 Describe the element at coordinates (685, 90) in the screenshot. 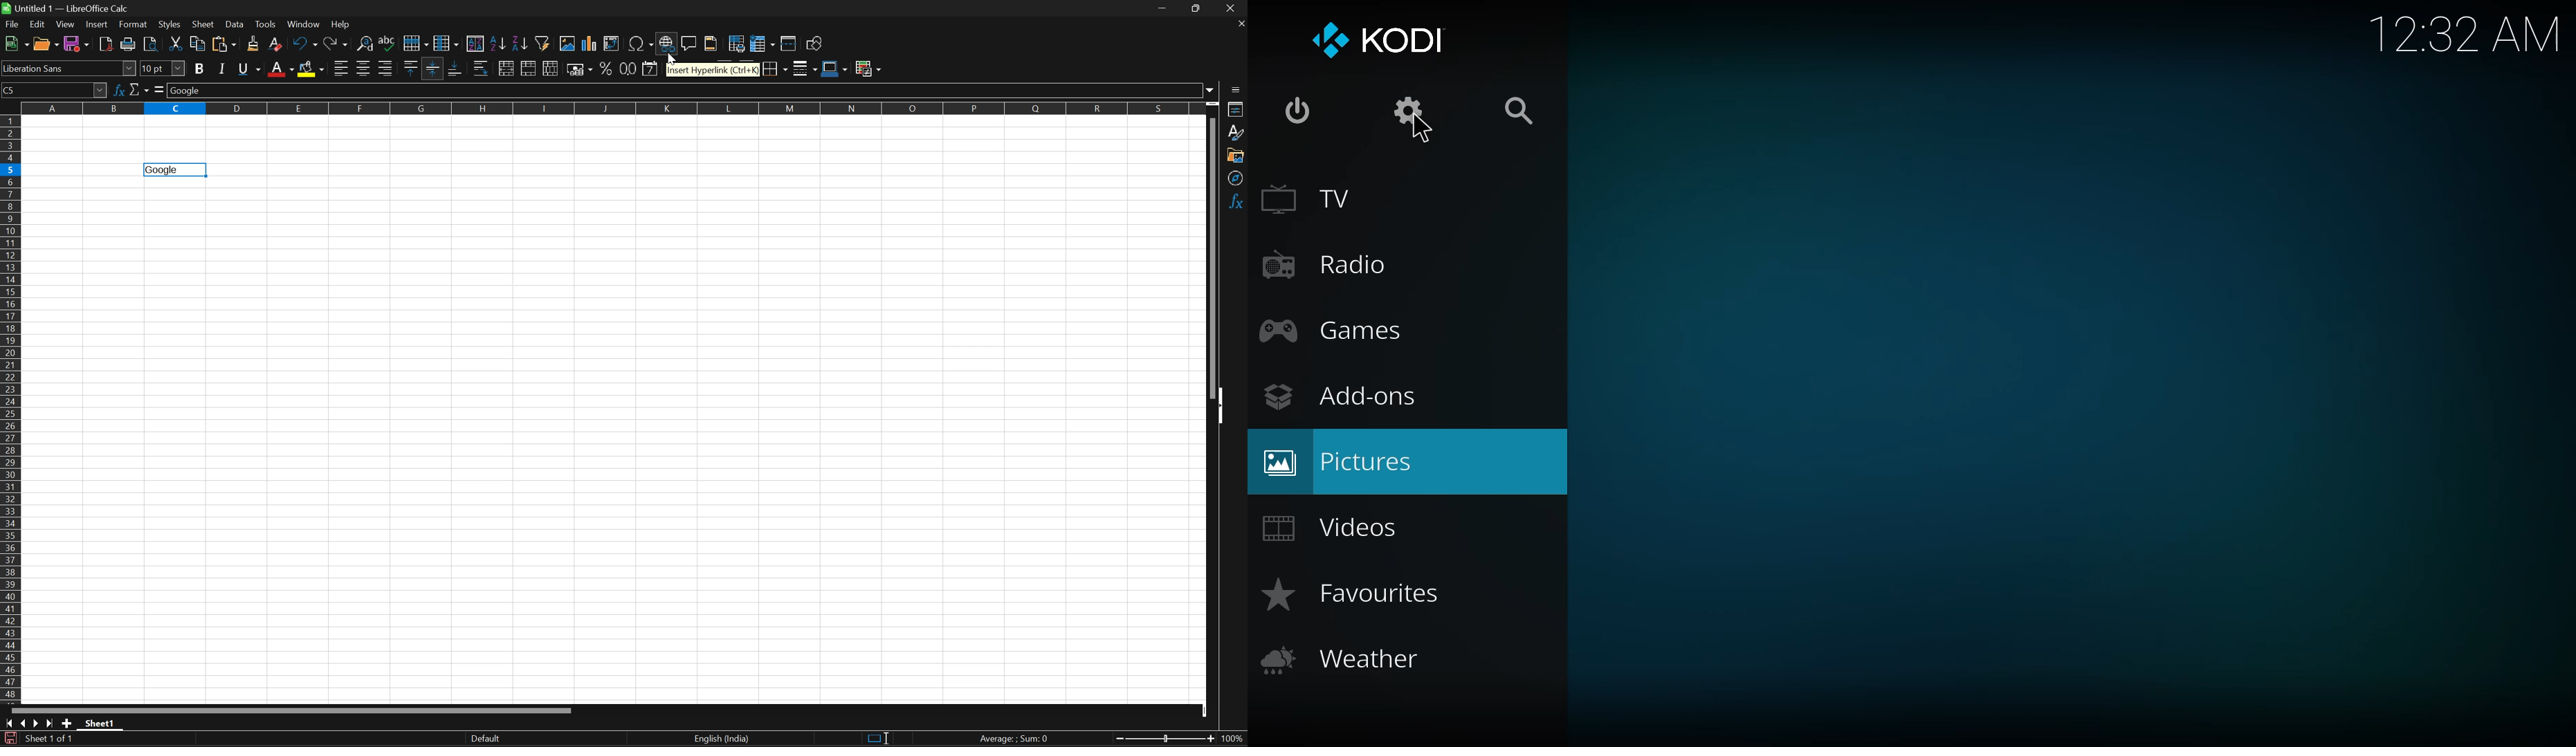

I see `Input line` at that location.